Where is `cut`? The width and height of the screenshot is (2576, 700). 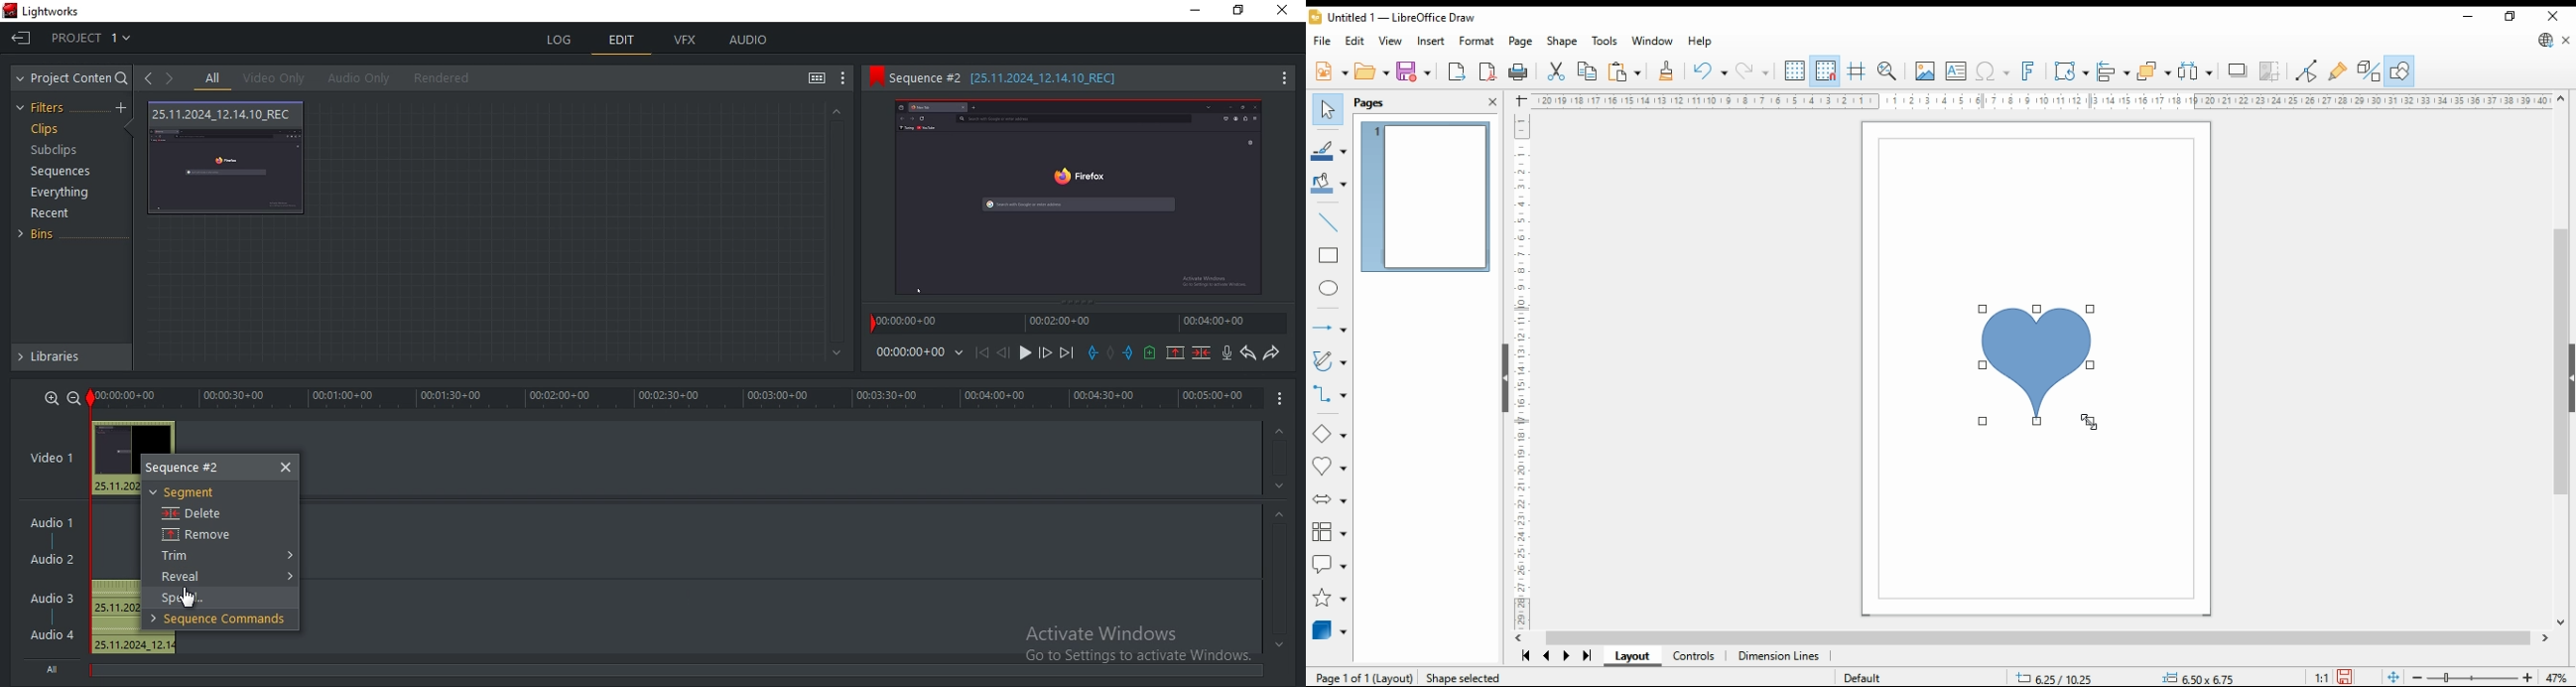 cut is located at coordinates (1556, 71).